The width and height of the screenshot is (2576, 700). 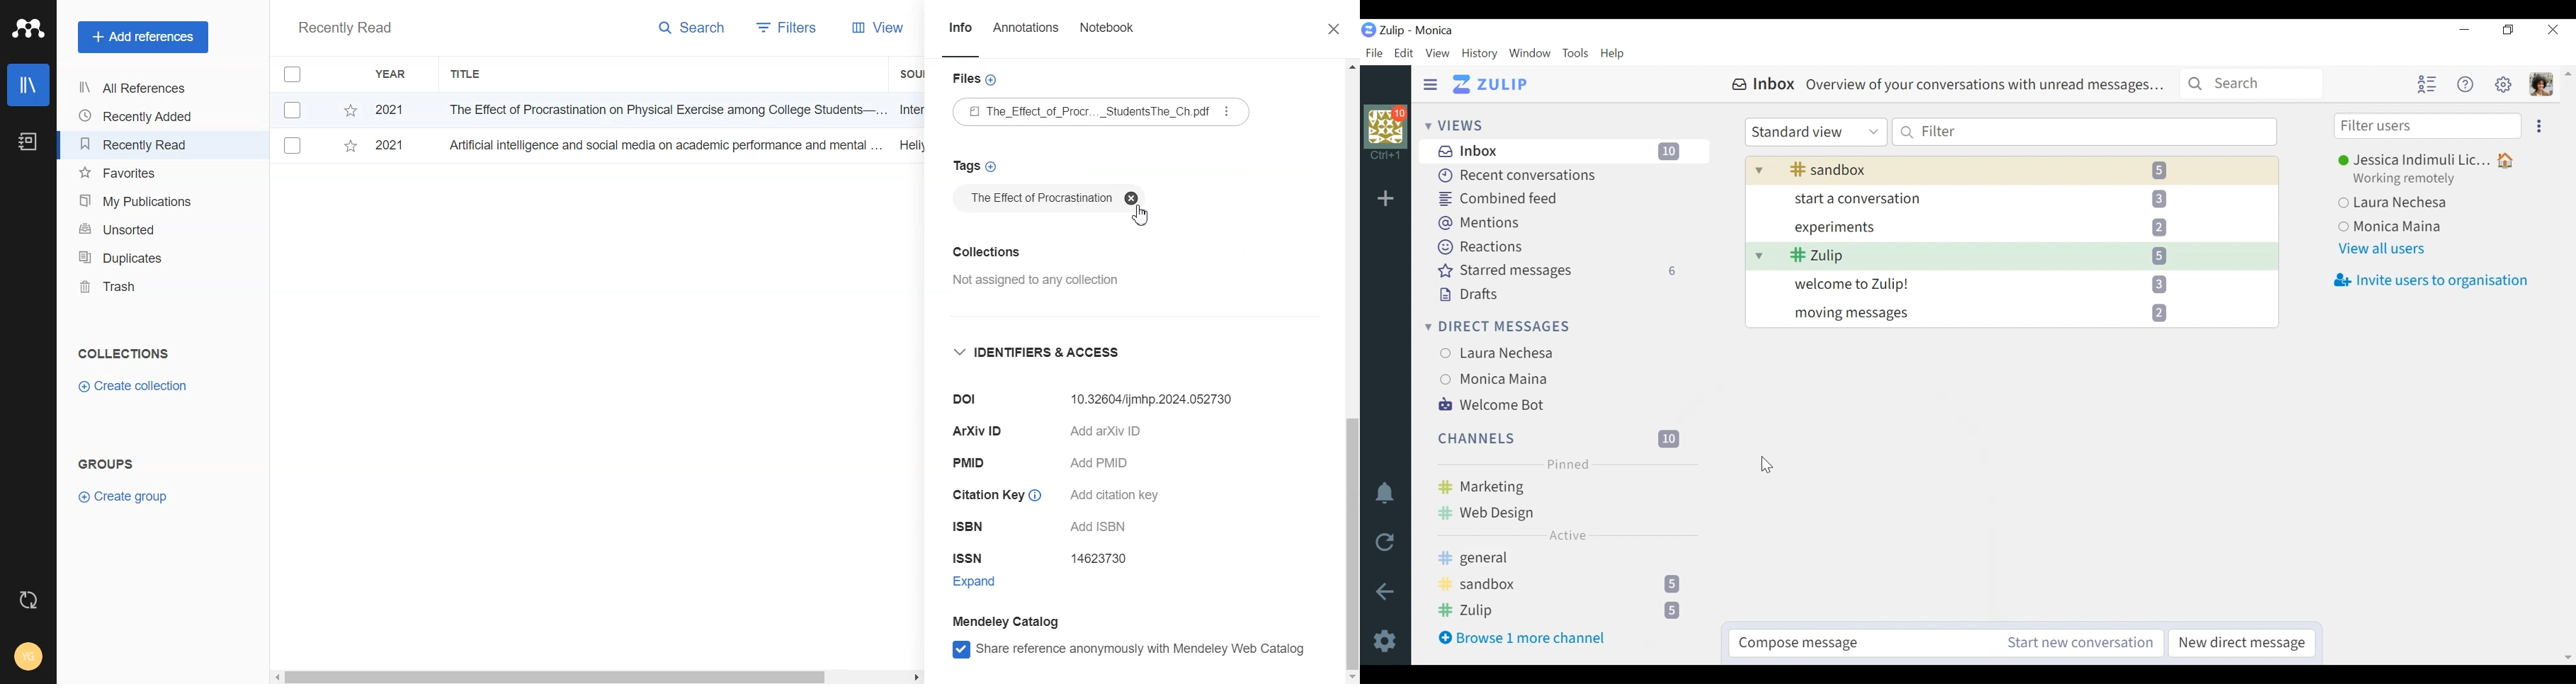 I want to click on Working remotely, so click(x=2412, y=180).